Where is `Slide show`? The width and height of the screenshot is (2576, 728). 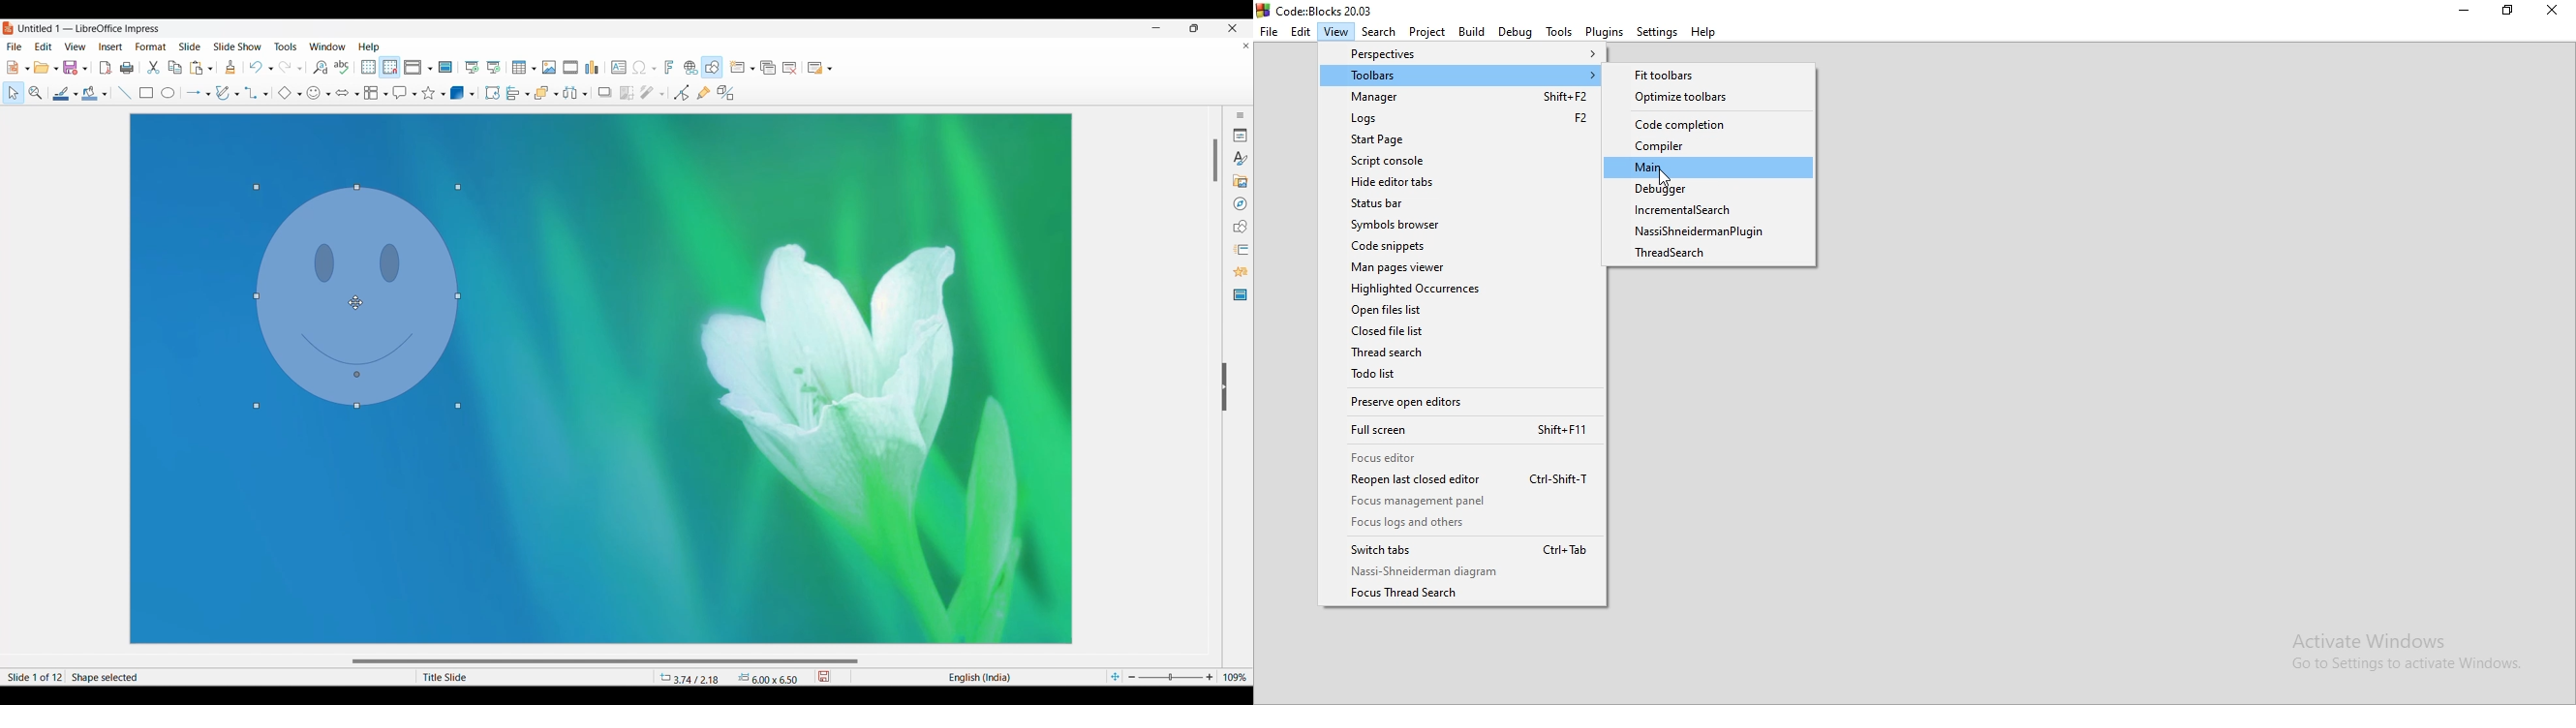
Slide show is located at coordinates (237, 46).